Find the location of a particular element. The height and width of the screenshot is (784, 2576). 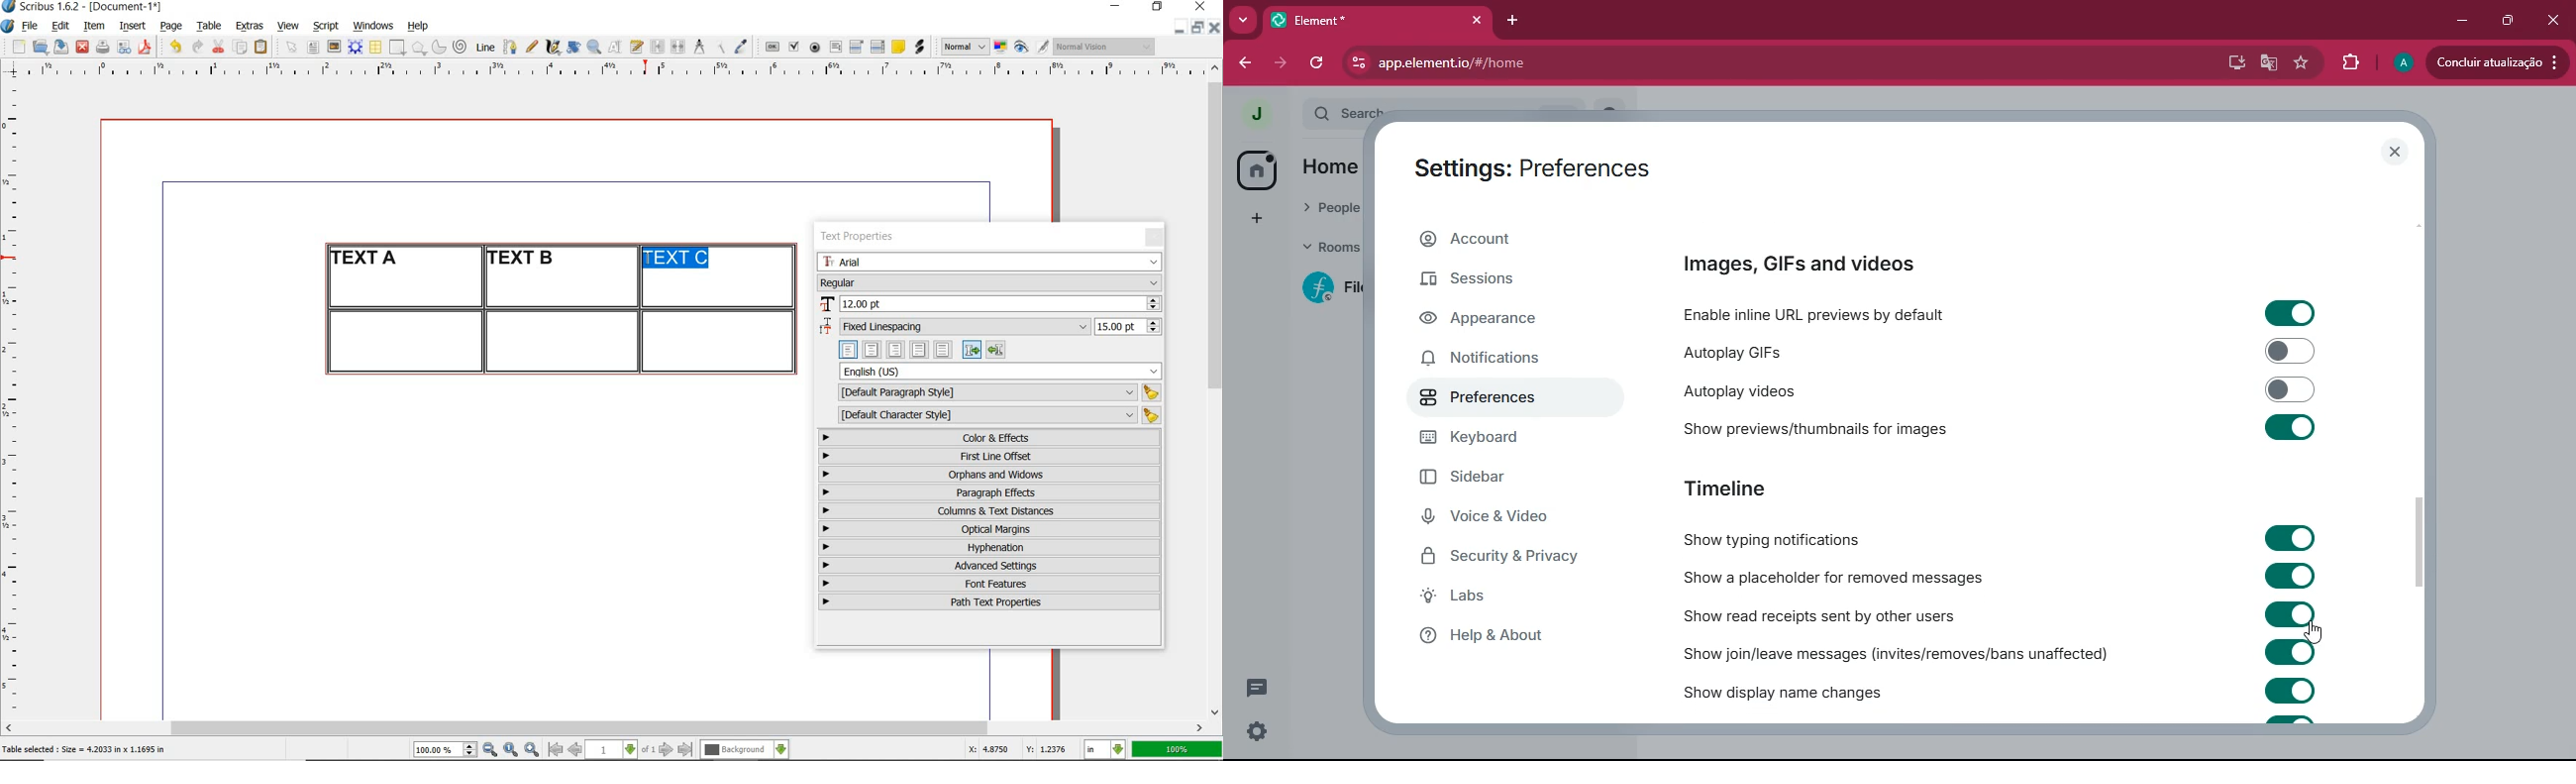

autoplay videos is located at coordinates (1846, 388).